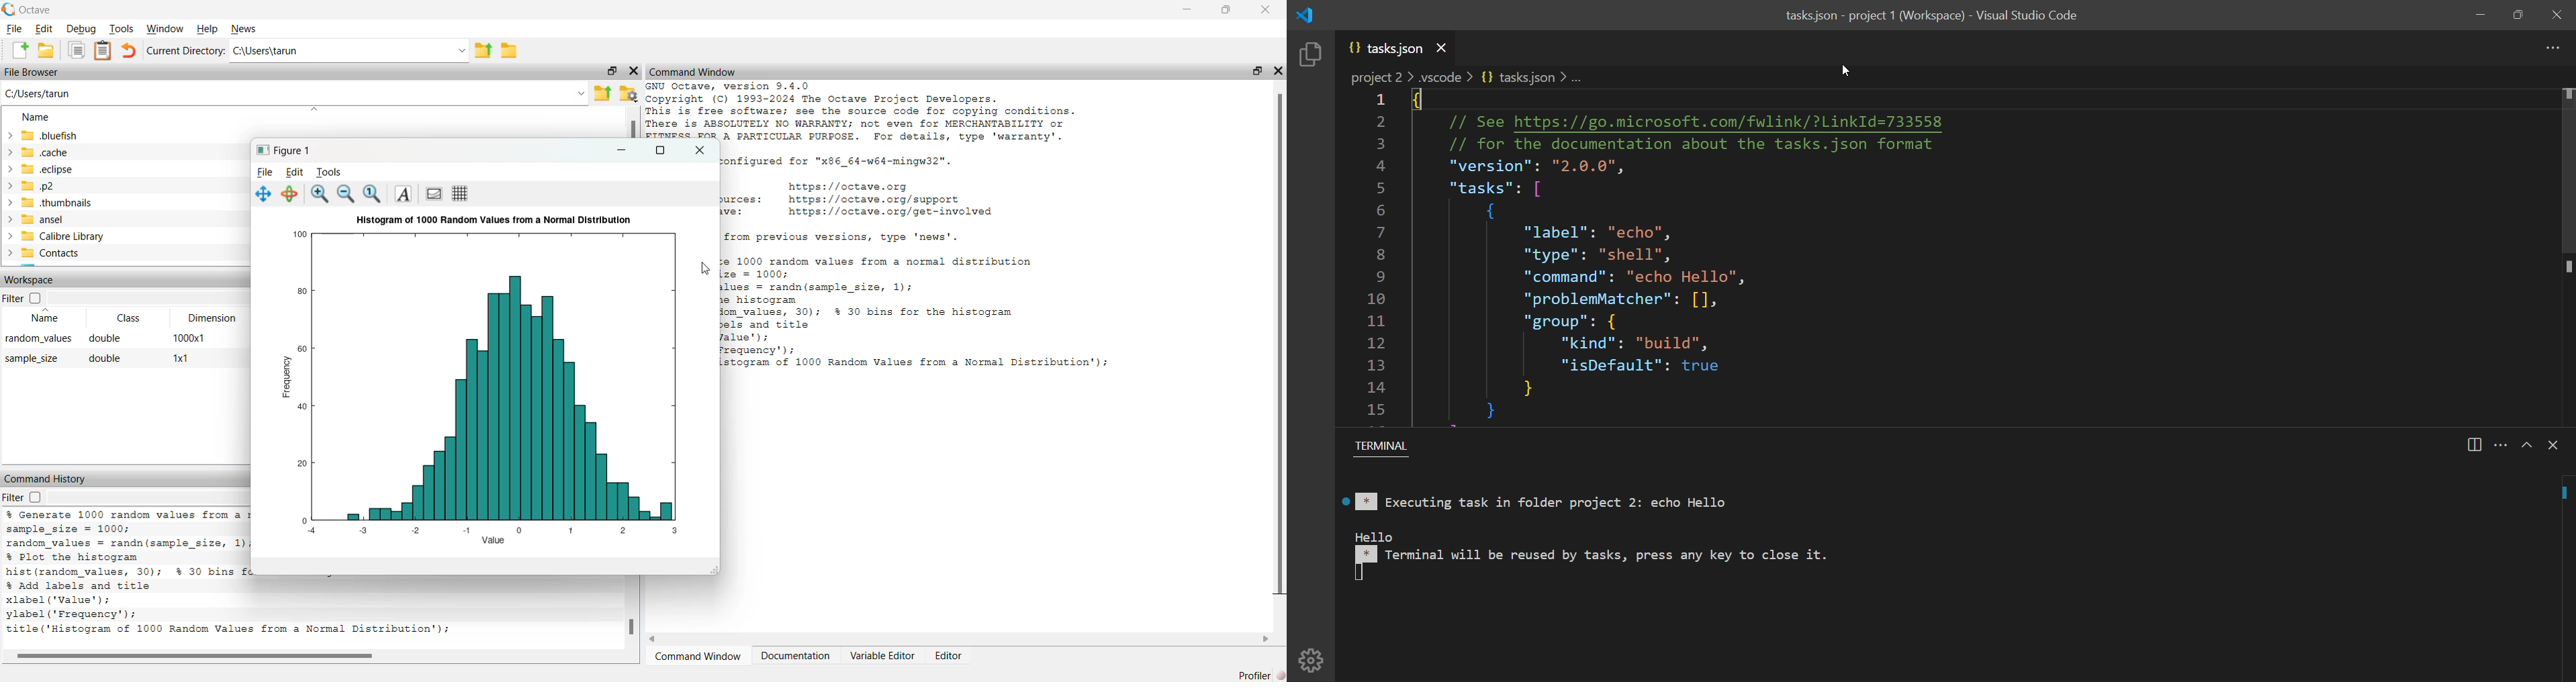 The image size is (2576, 700). Describe the element at coordinates (1370, 259) in the screenshot. I see `line number of code` at that location.